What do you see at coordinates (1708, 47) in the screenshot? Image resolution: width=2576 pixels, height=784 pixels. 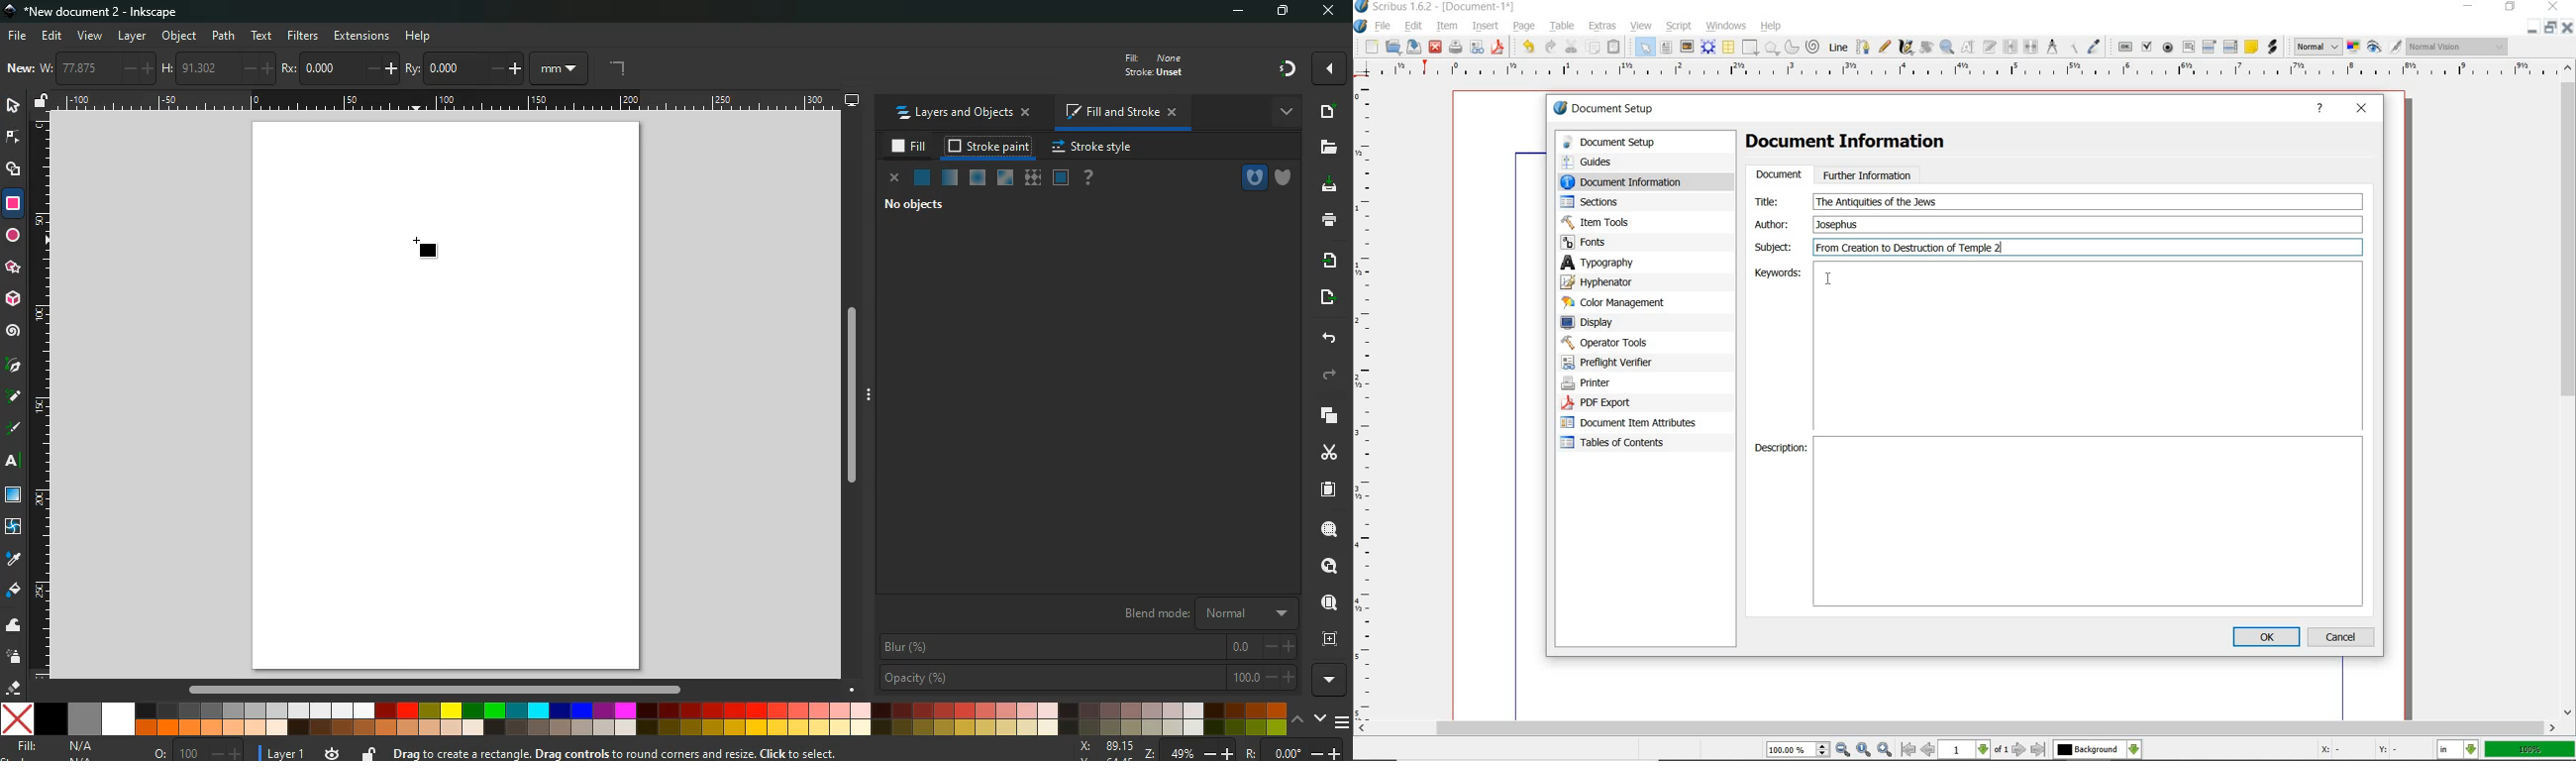 I see `render frame` at bounding box center [1708, 47].